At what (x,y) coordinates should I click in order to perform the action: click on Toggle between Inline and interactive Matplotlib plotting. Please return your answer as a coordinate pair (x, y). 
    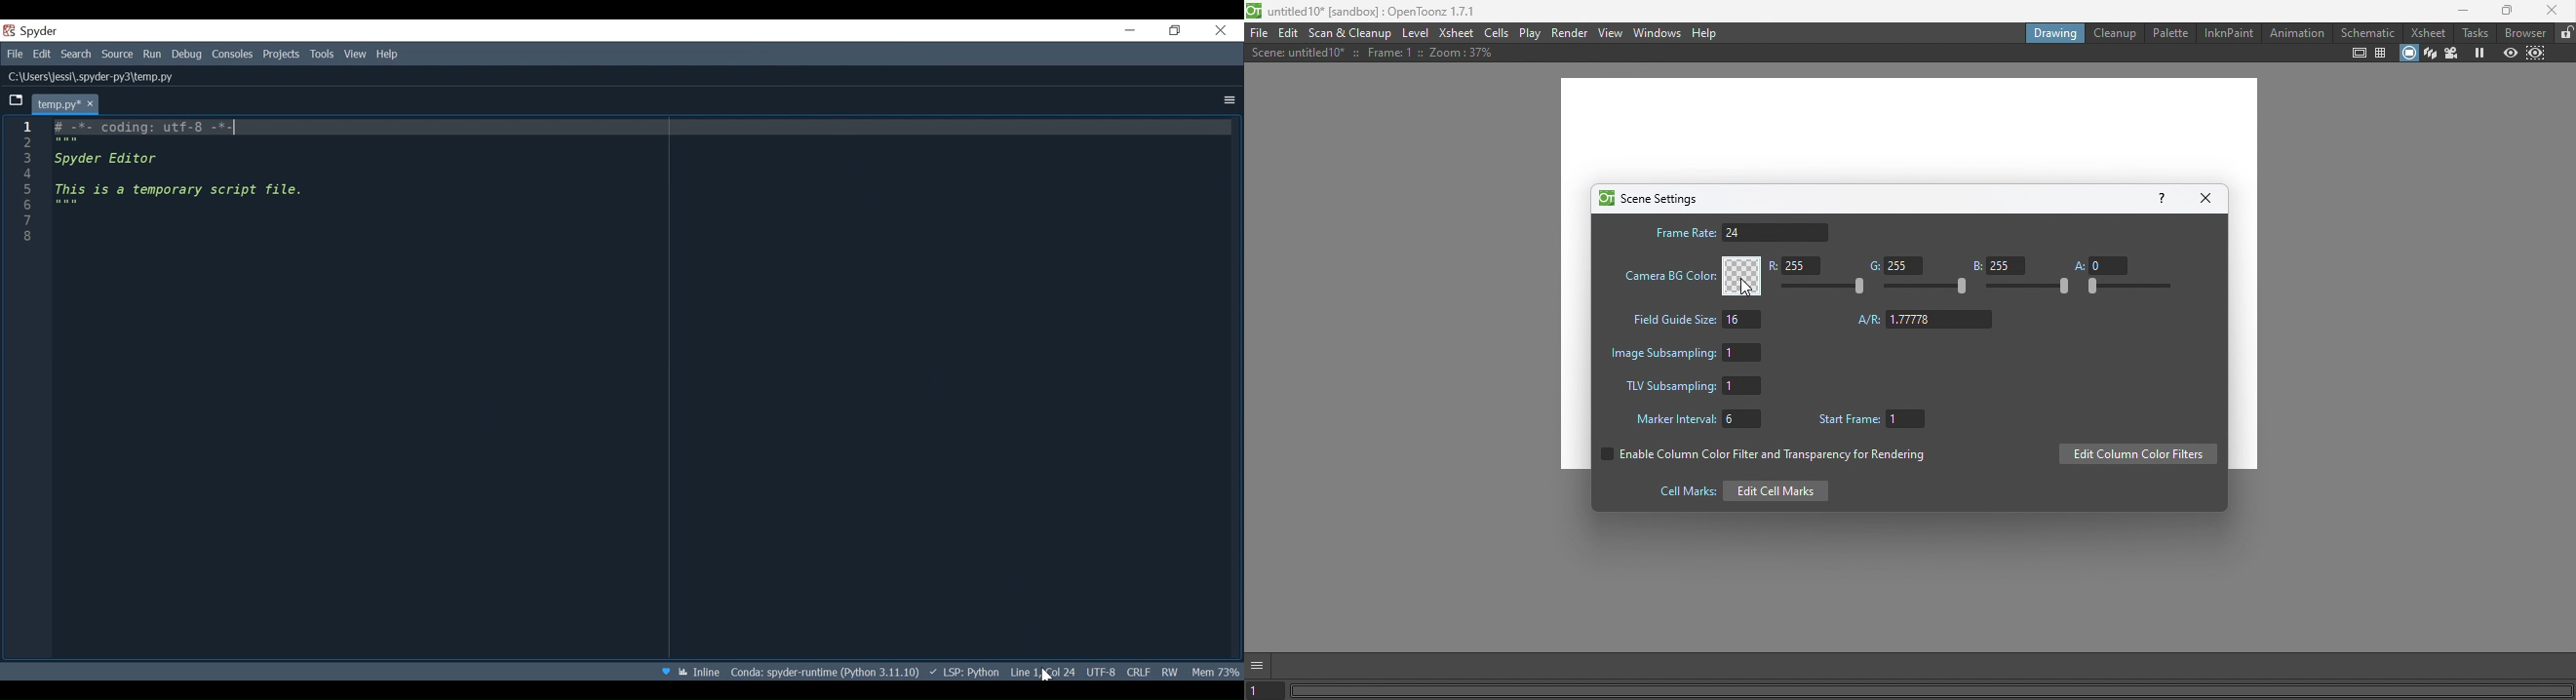
    Looking at the image, I should click on (701, 670).